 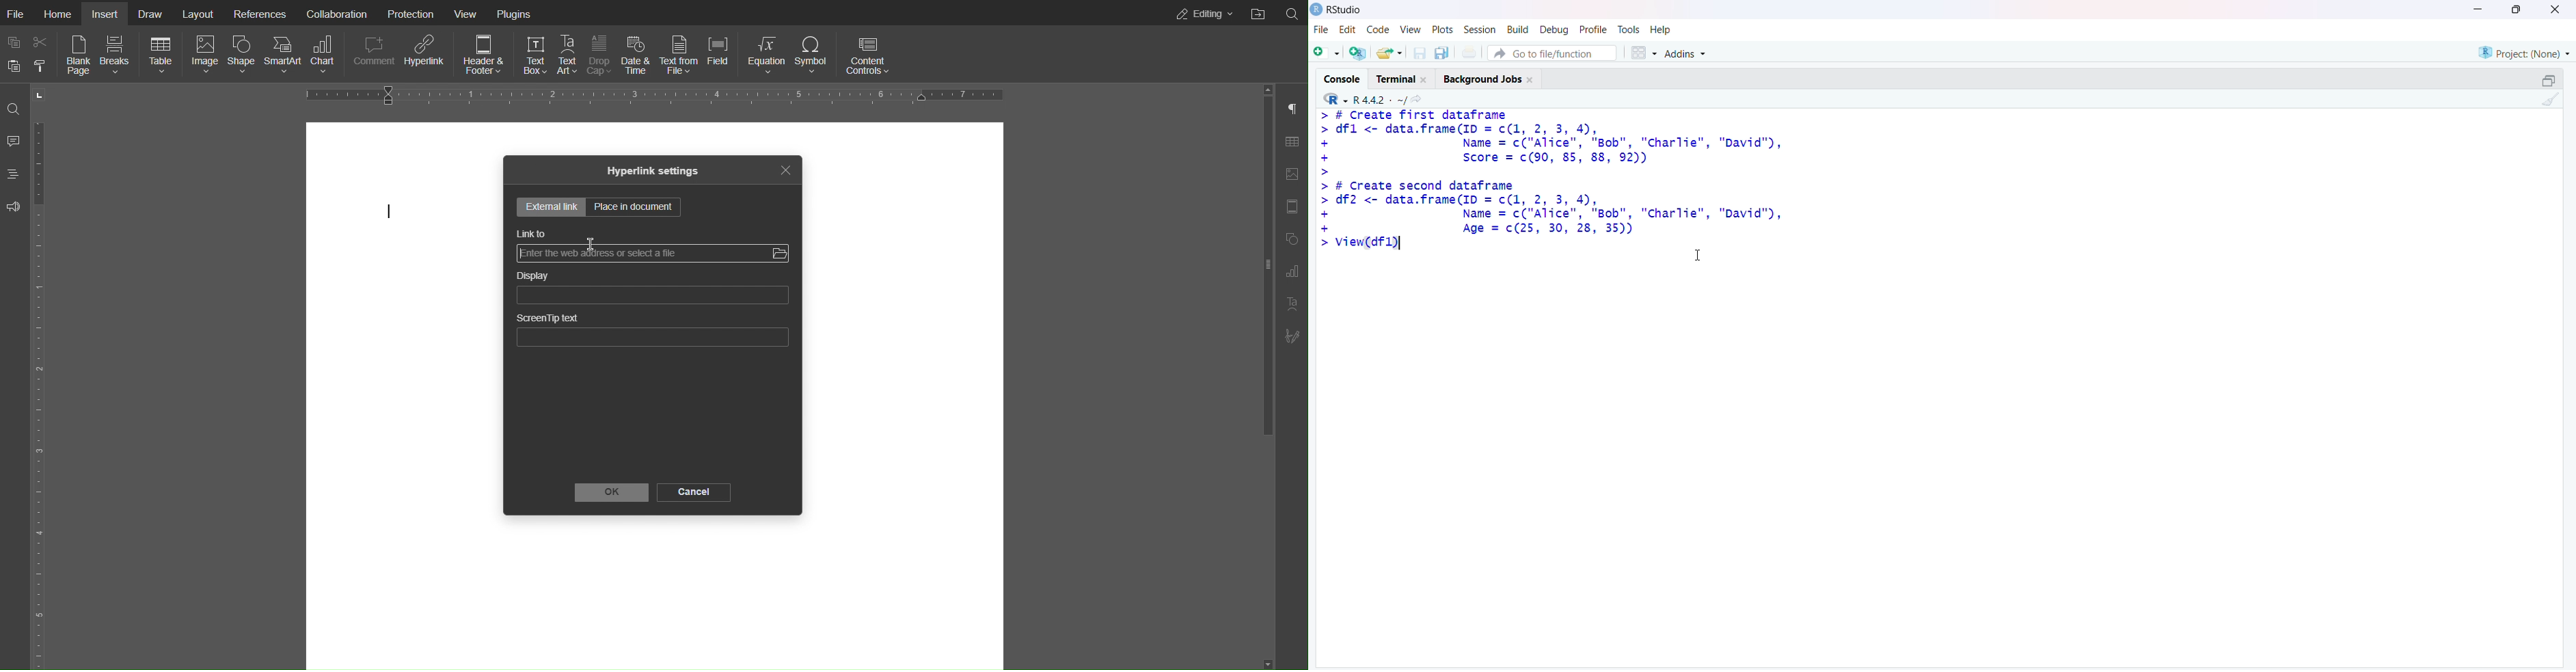 What do you see at coordinates (206, 55) in the screenshot?
I see `Image` at bounding box center [206, 55].